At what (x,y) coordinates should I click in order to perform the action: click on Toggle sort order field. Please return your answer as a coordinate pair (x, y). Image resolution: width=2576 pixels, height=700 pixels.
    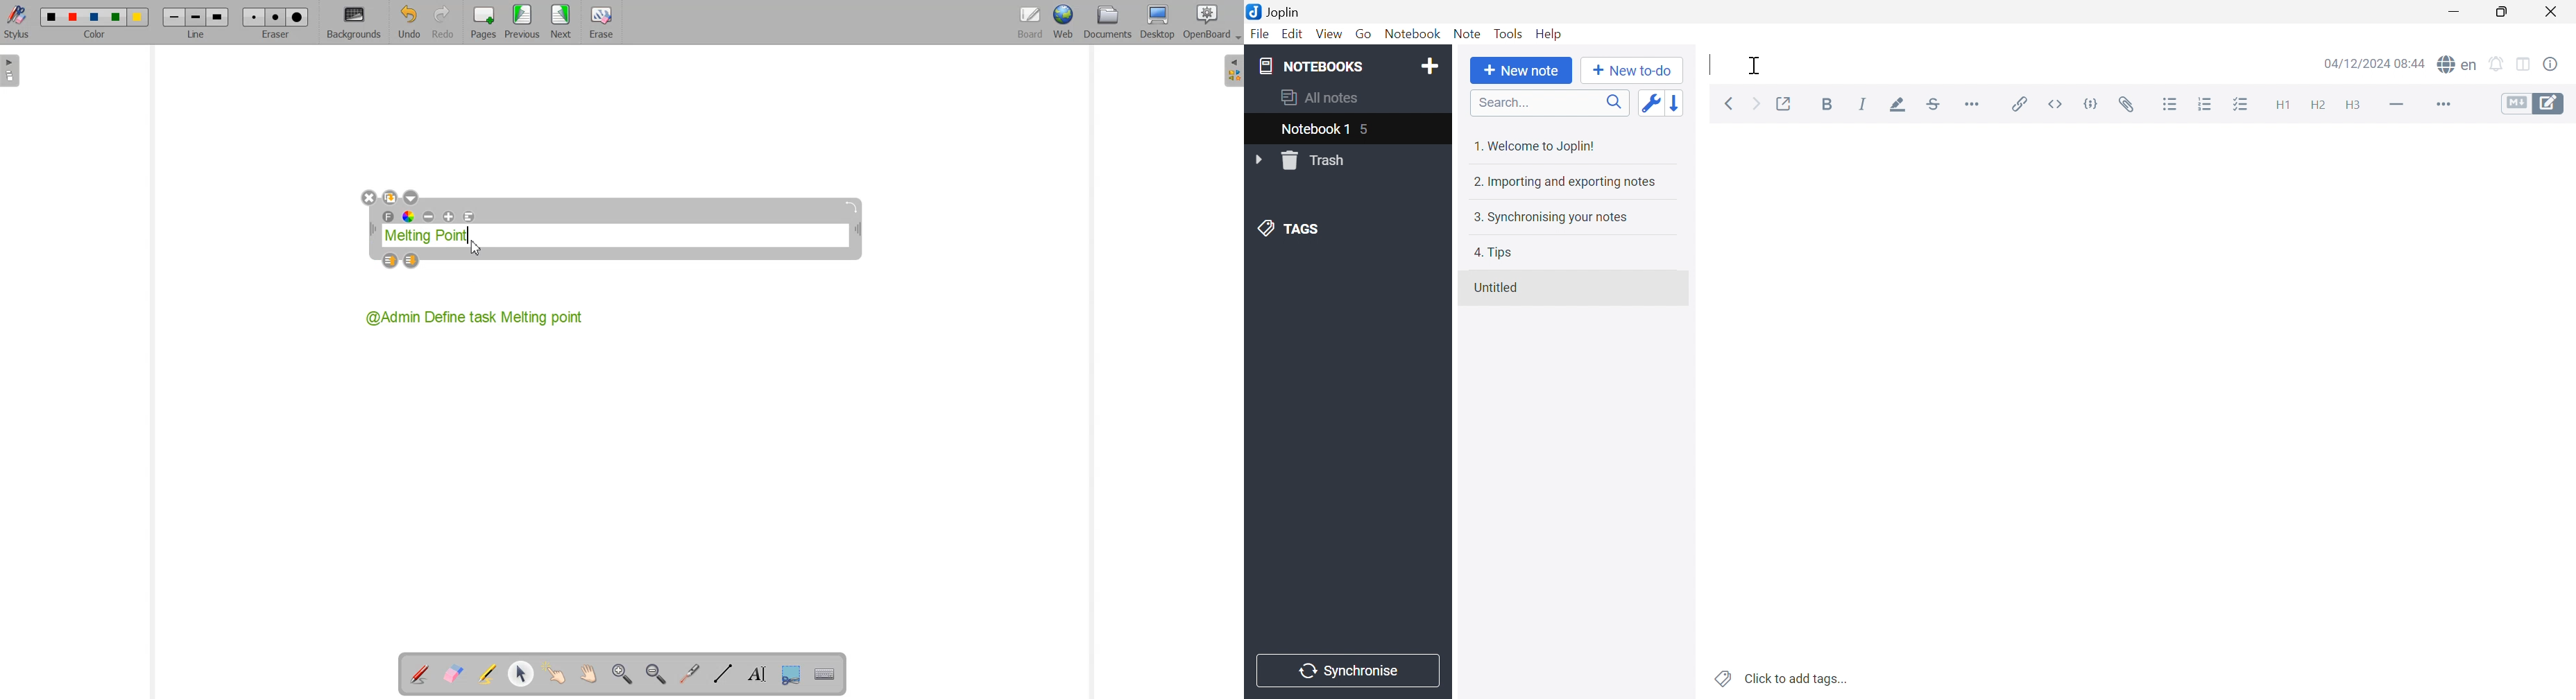
    Looking at the image, I should click on (1650, 103).